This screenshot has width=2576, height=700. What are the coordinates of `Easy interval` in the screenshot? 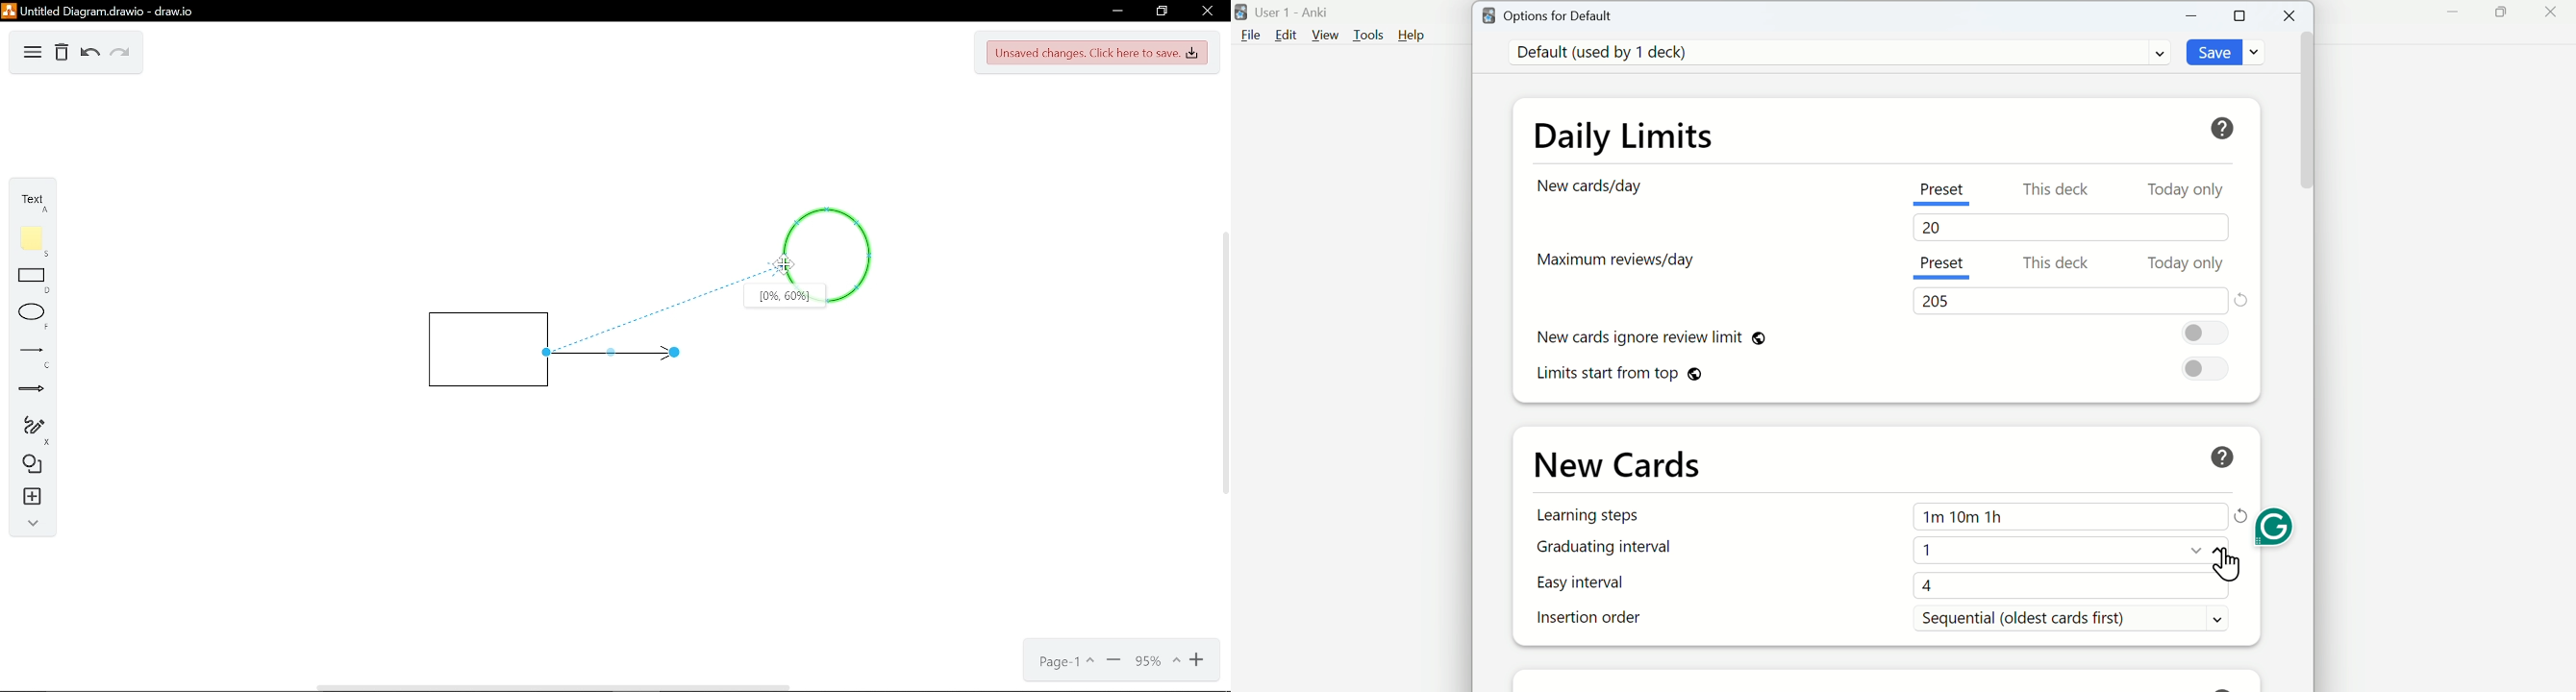 It's located at (1597, 585).